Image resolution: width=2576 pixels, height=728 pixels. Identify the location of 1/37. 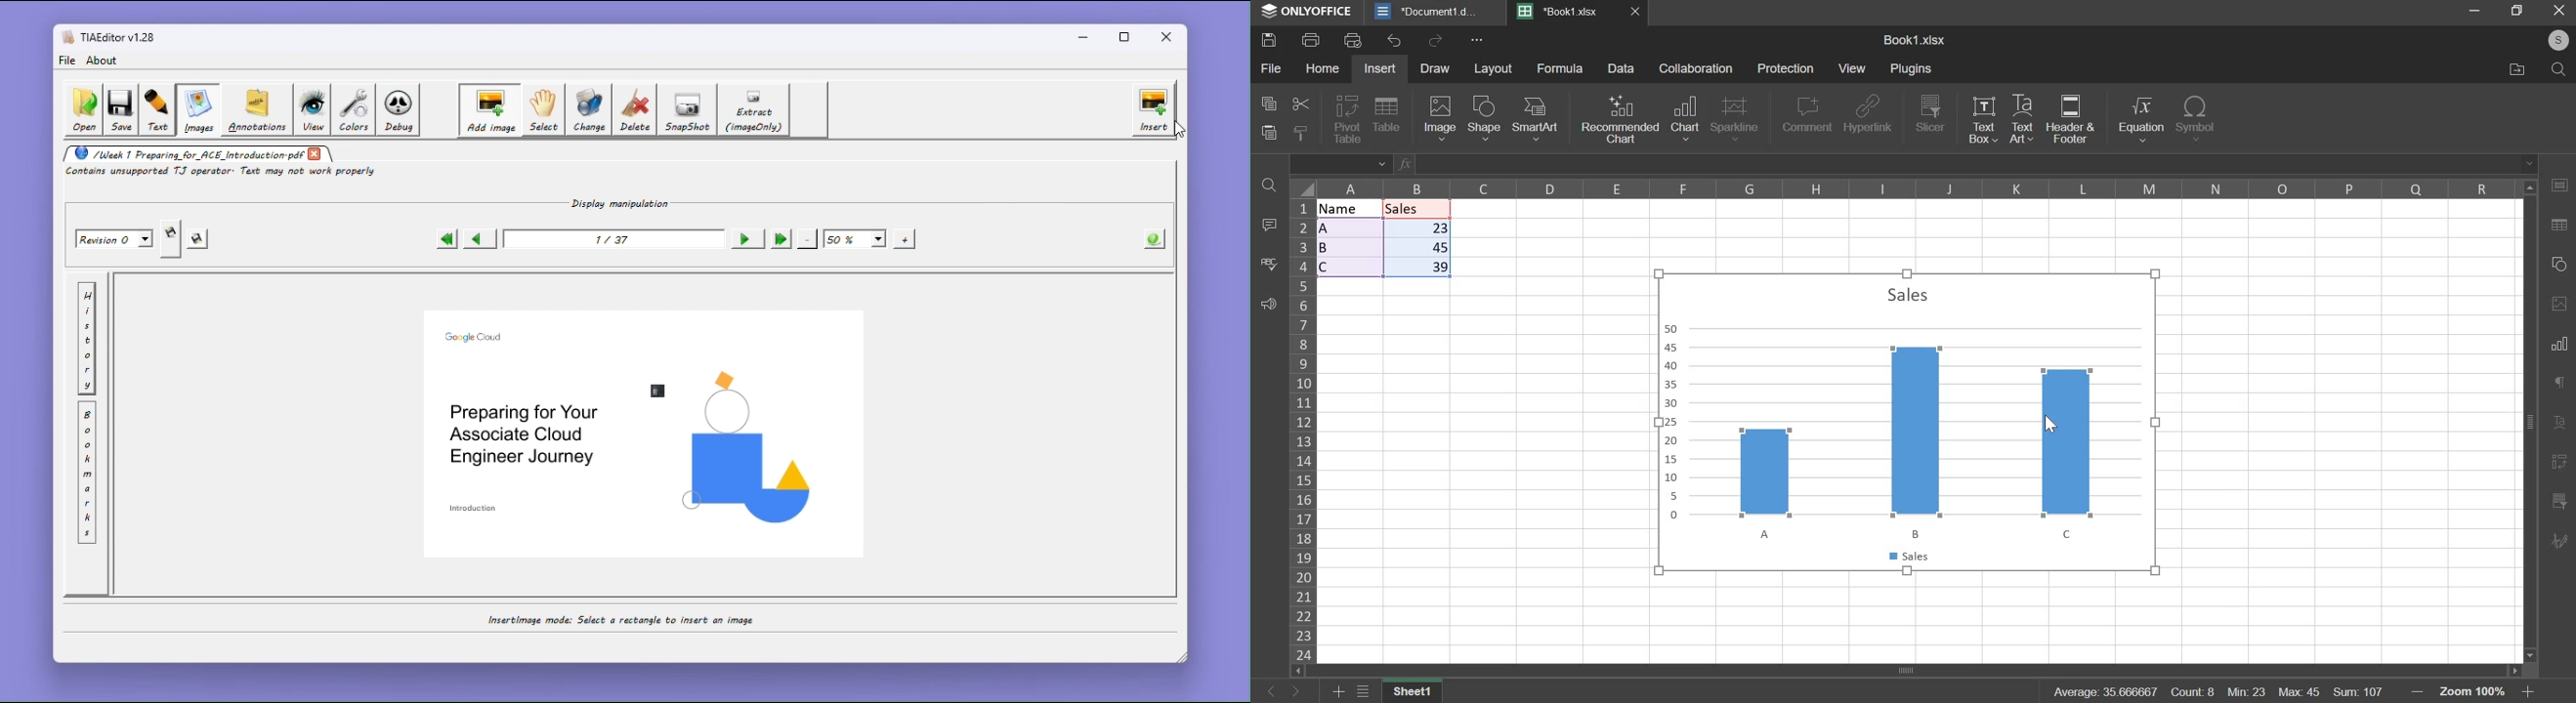
(611, 240).